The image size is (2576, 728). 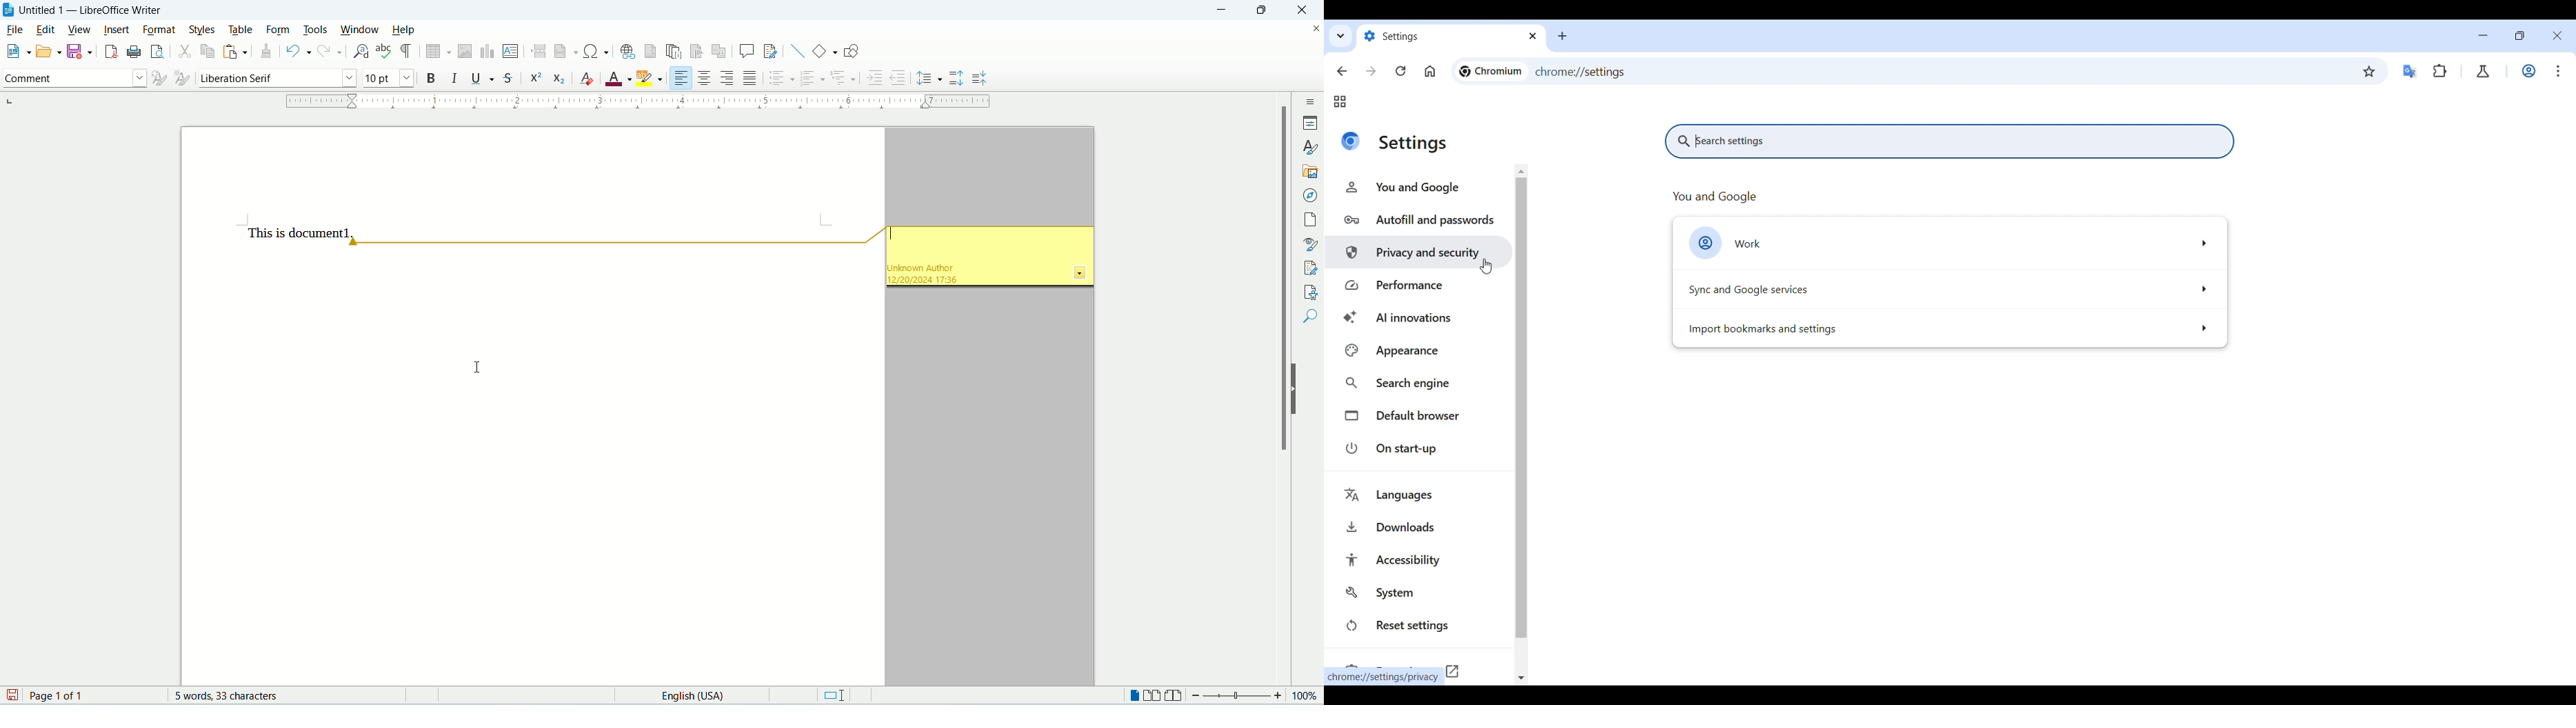 I want to click on maximize, so click(x=1271, y=10).